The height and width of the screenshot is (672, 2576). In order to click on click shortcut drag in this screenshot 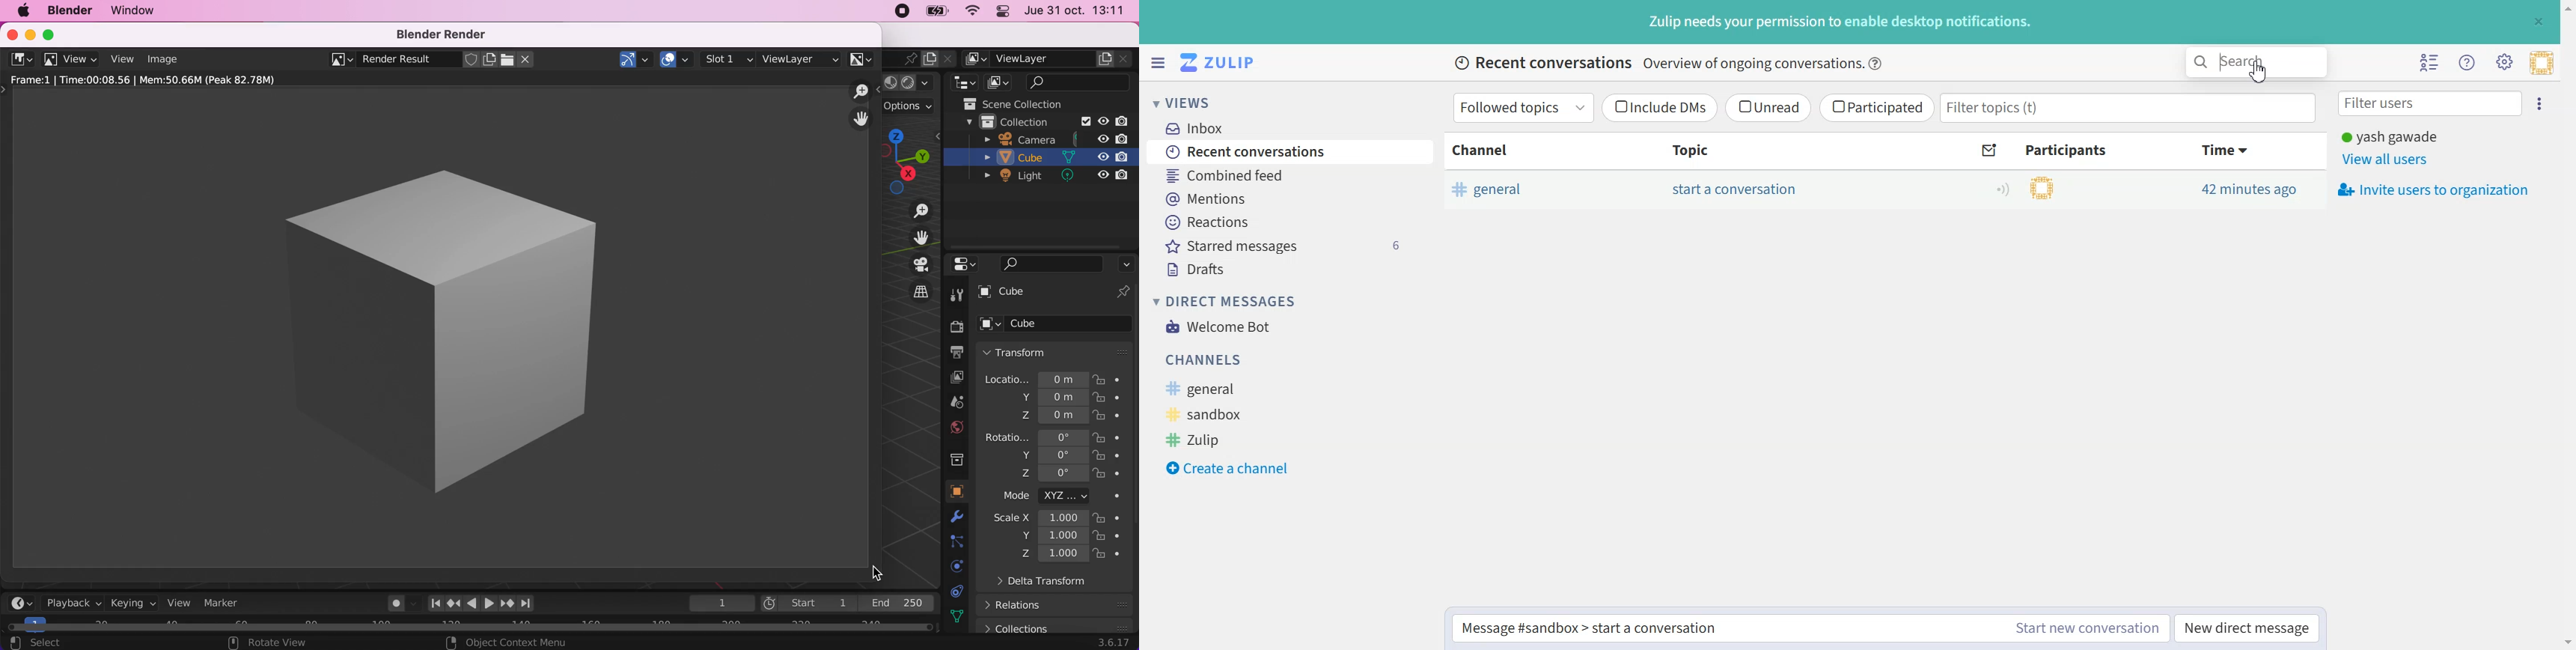, I will do `click(912, 159)`.